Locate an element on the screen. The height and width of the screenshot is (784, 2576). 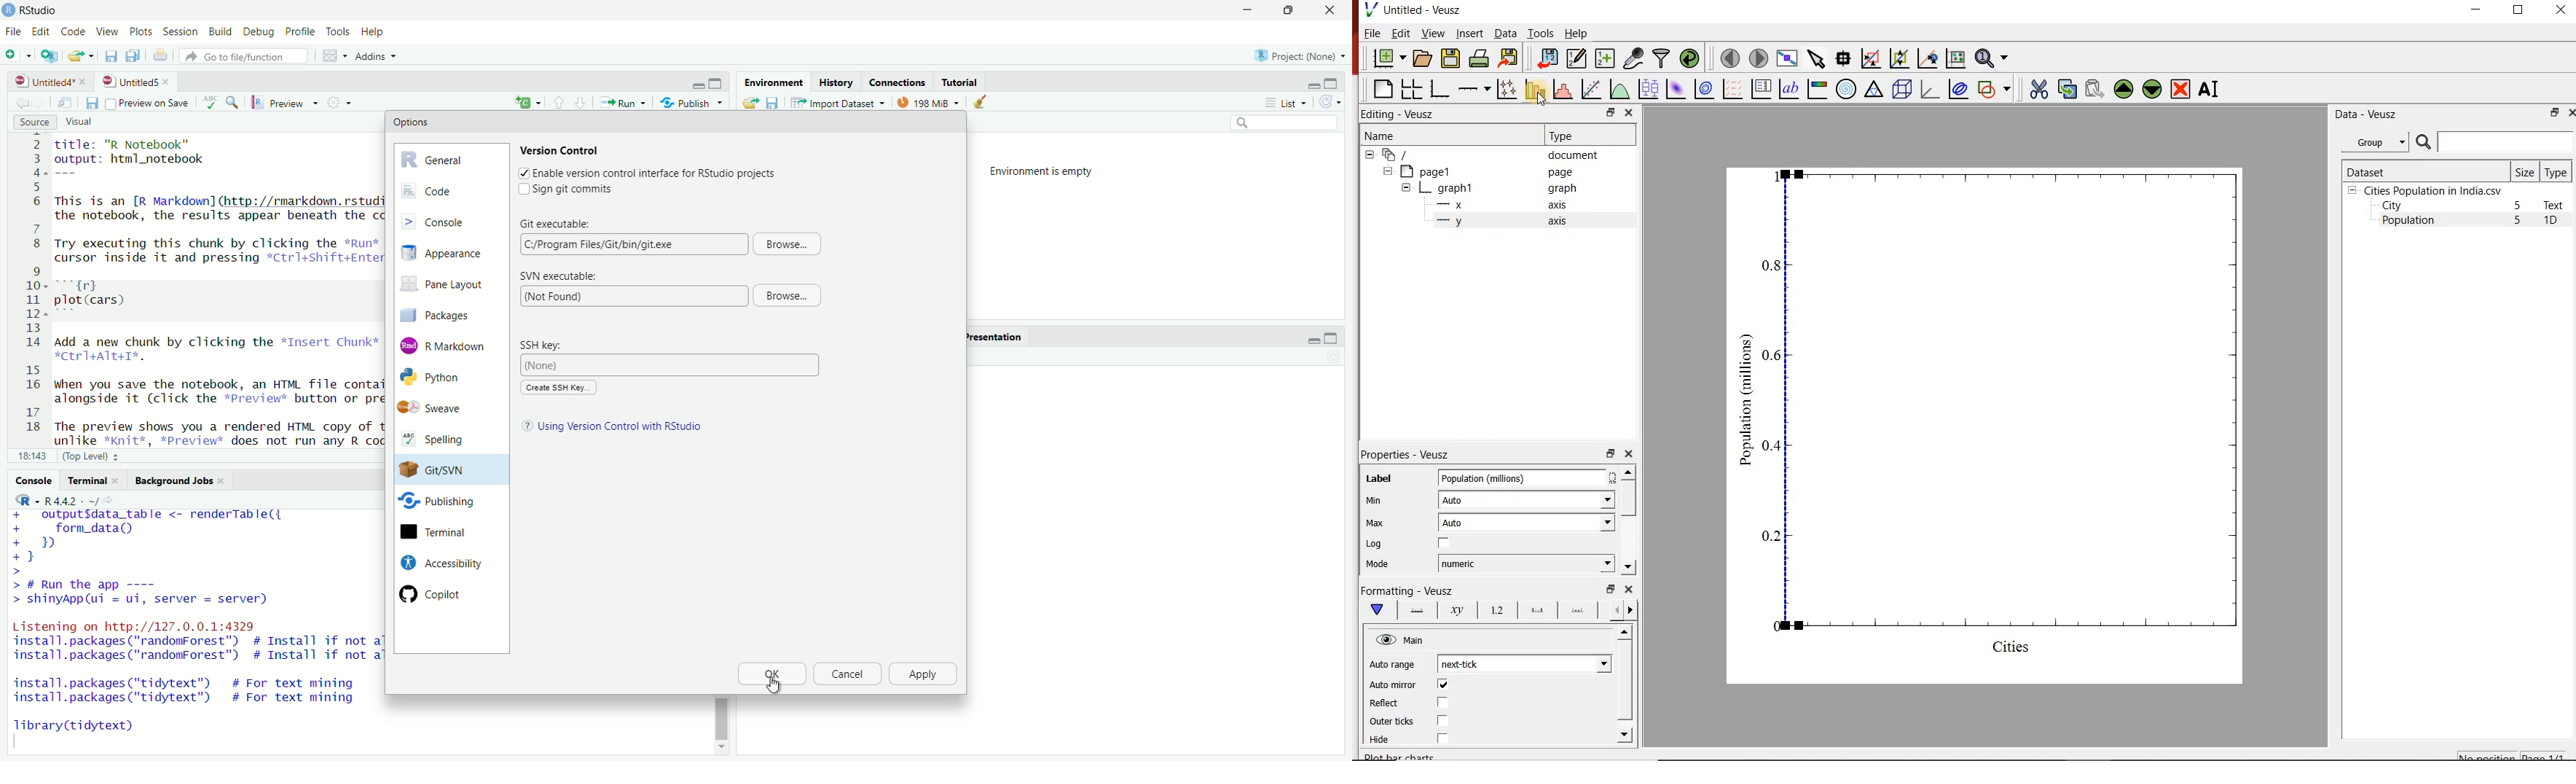
workspace panes is located at coordinates (336, 56).